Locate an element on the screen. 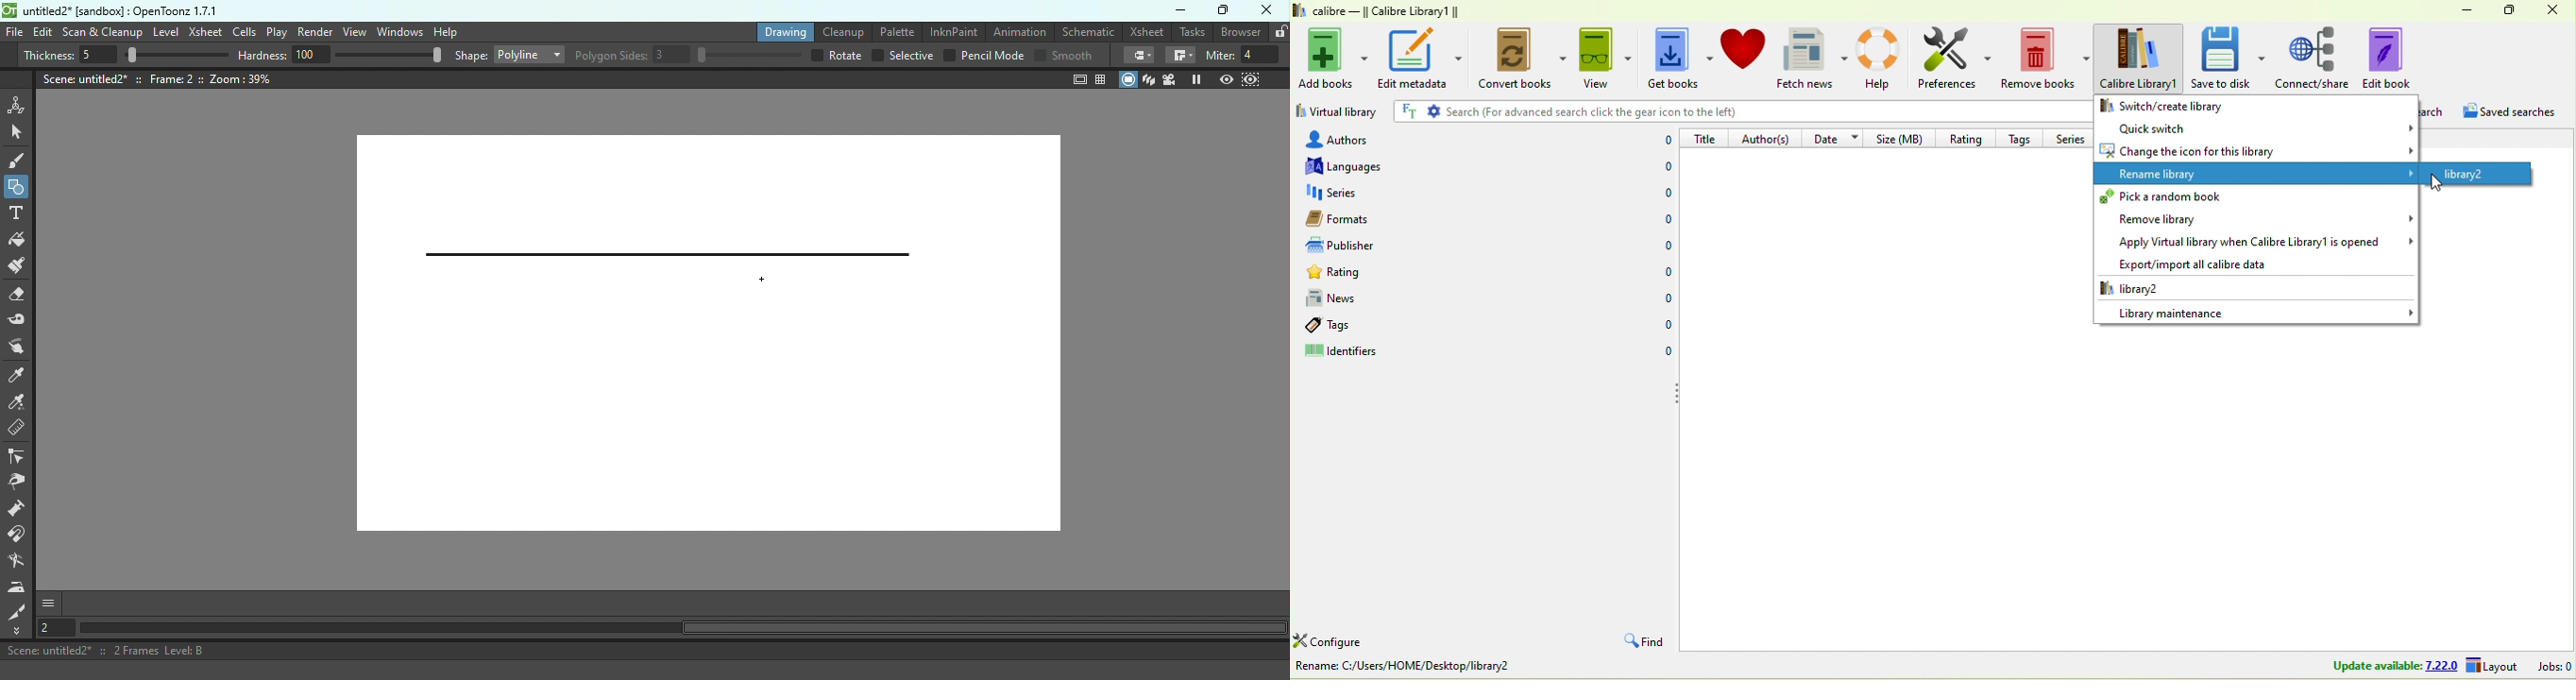  0 is located at coordinates (1665, 221).